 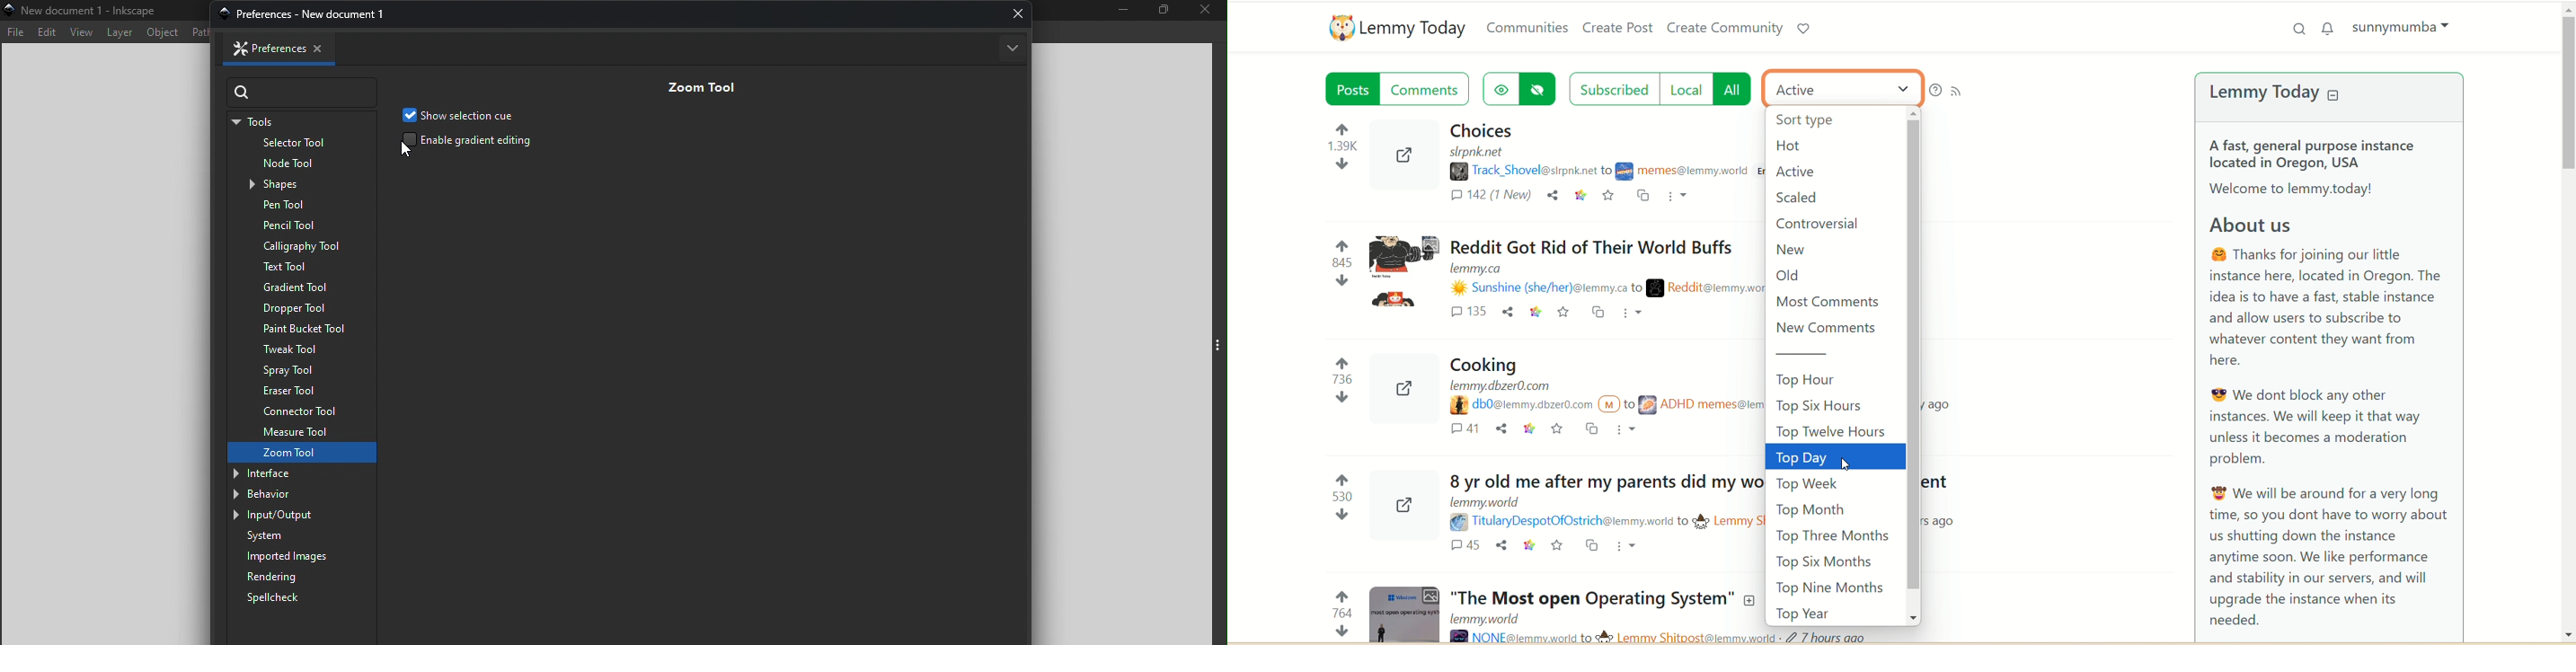 I want to click on Tweak tool, so click(x=297, y=349).